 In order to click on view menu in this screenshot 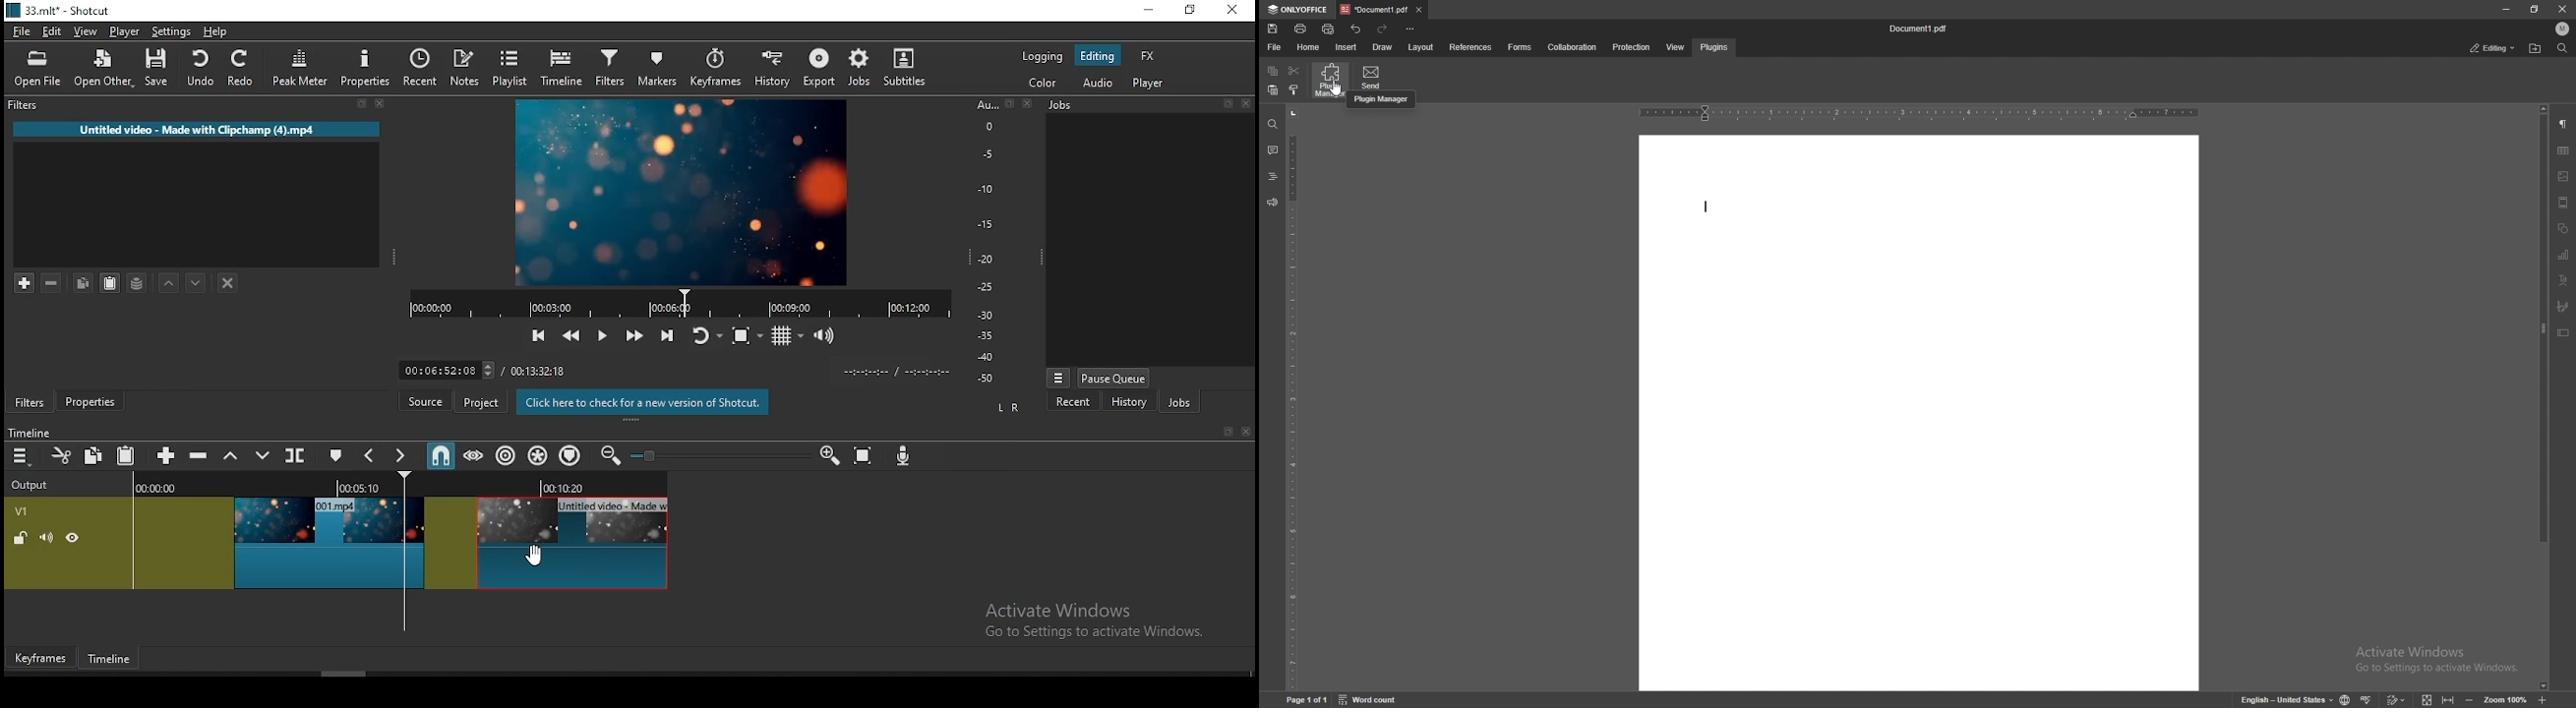, I will do `click(1057, 377)`.